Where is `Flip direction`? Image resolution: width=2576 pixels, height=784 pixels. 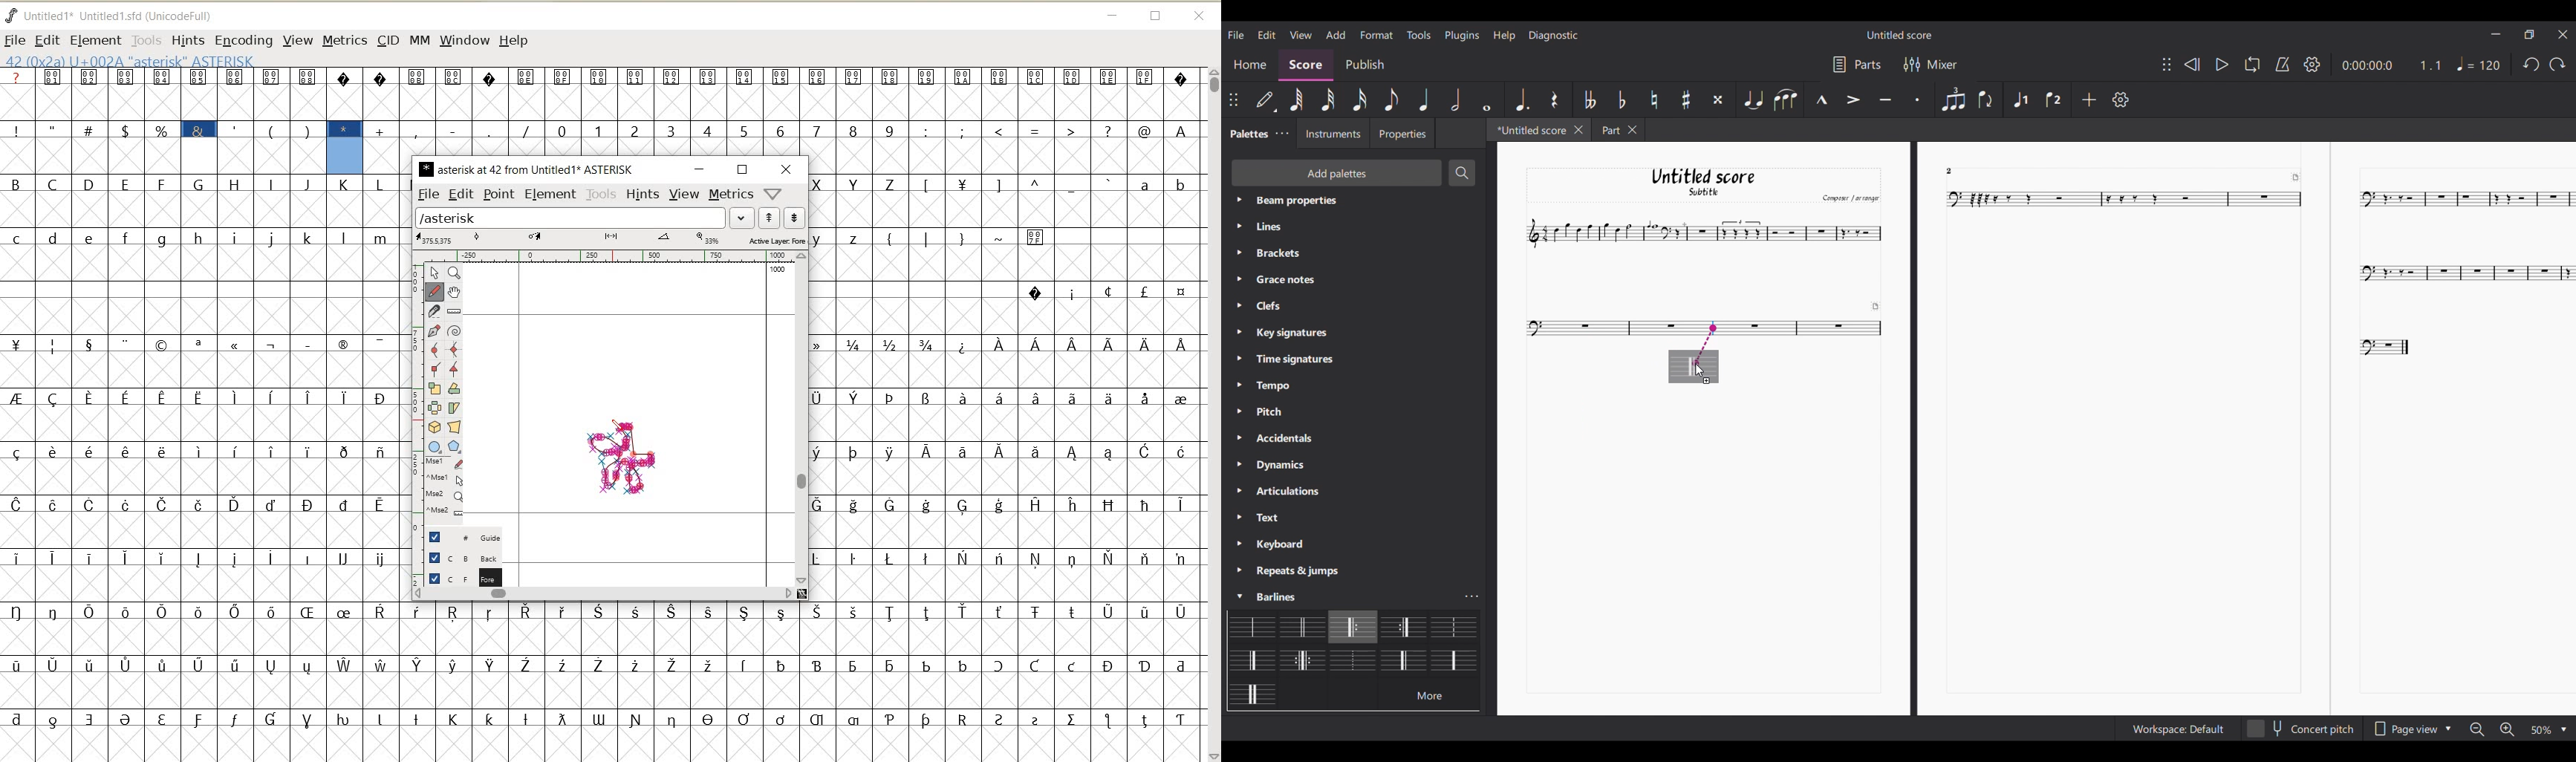 Flip direction is located at coordinates (1986, 98).